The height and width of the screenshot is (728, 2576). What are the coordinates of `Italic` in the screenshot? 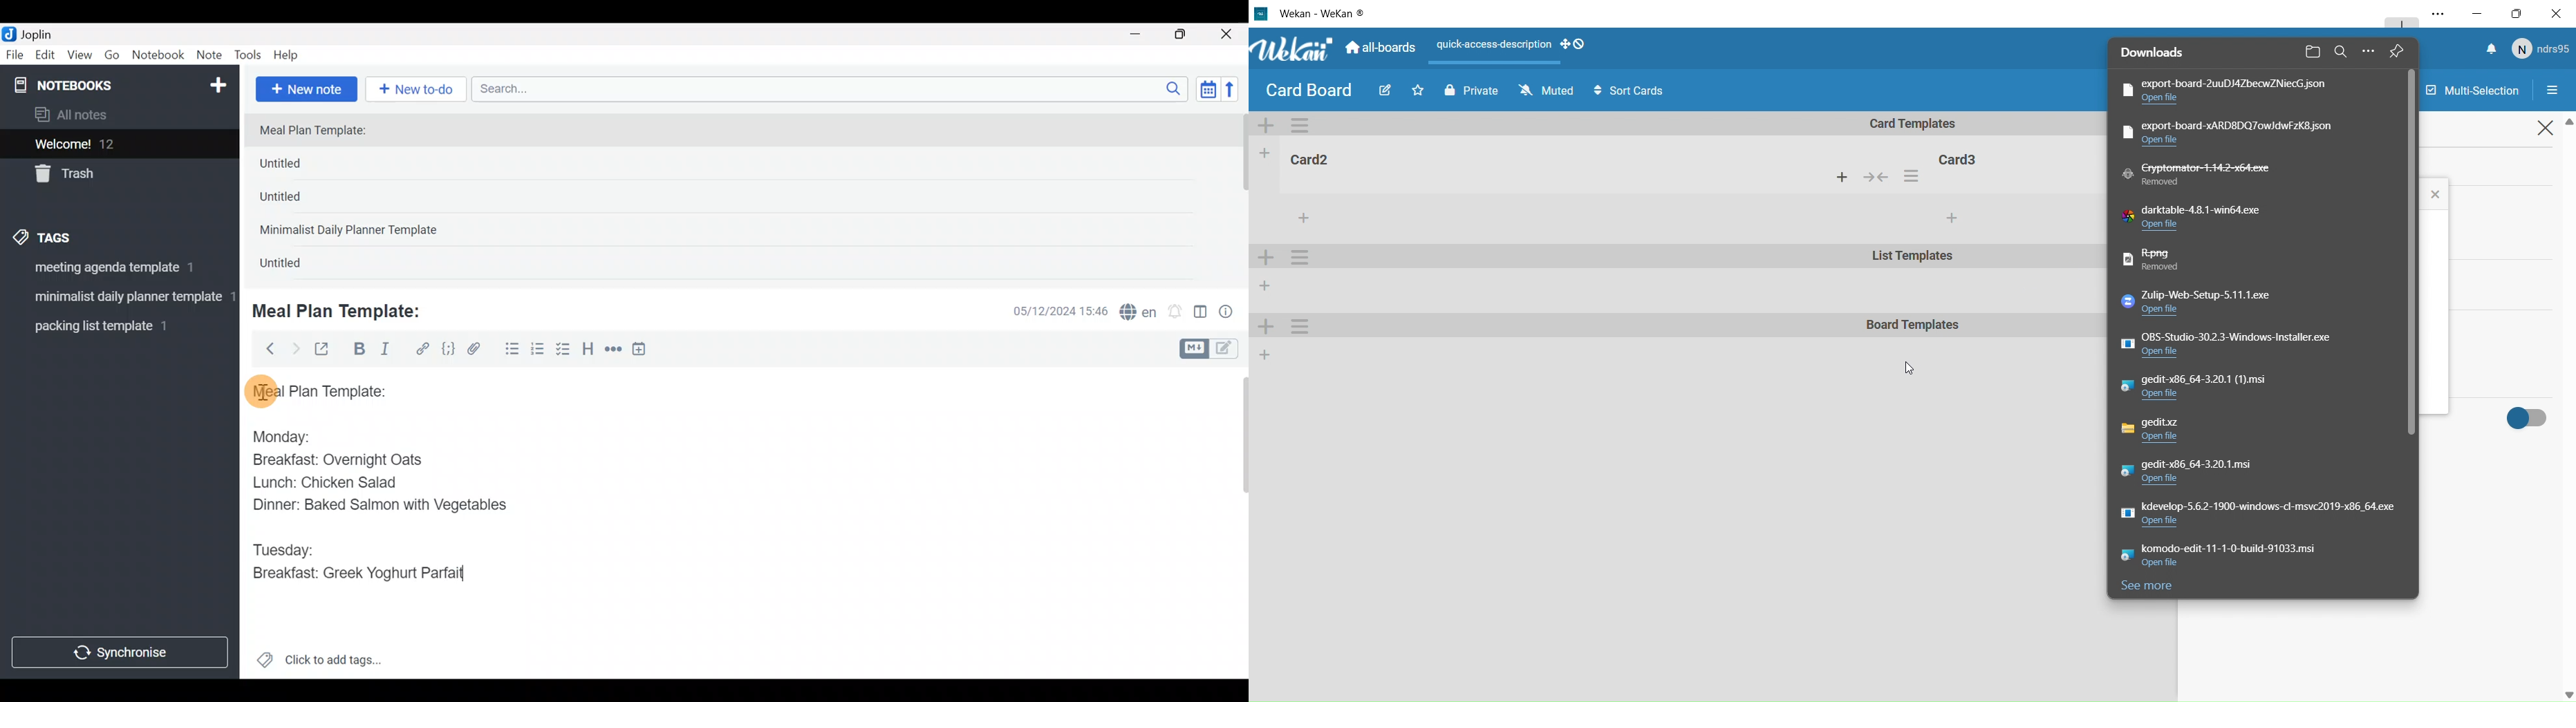 It's located at (384, 352).